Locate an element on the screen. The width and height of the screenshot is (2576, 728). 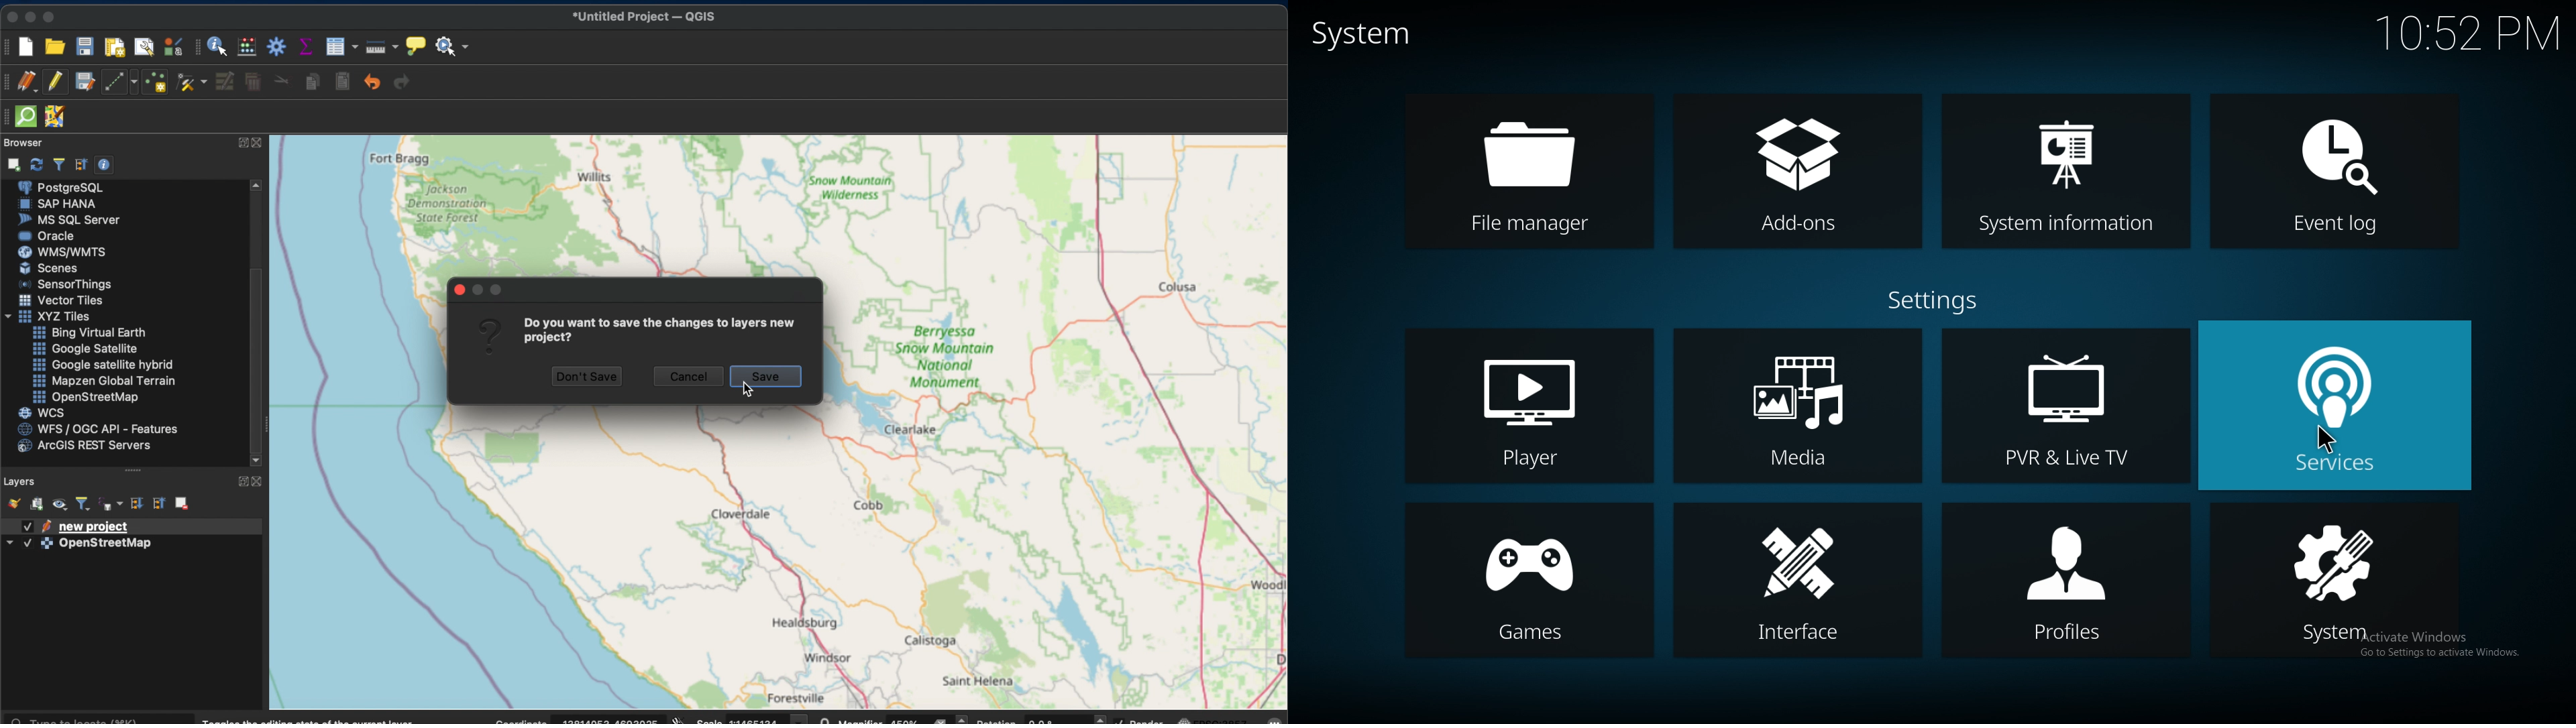
toggle editing is located at coordinates (55, 83).